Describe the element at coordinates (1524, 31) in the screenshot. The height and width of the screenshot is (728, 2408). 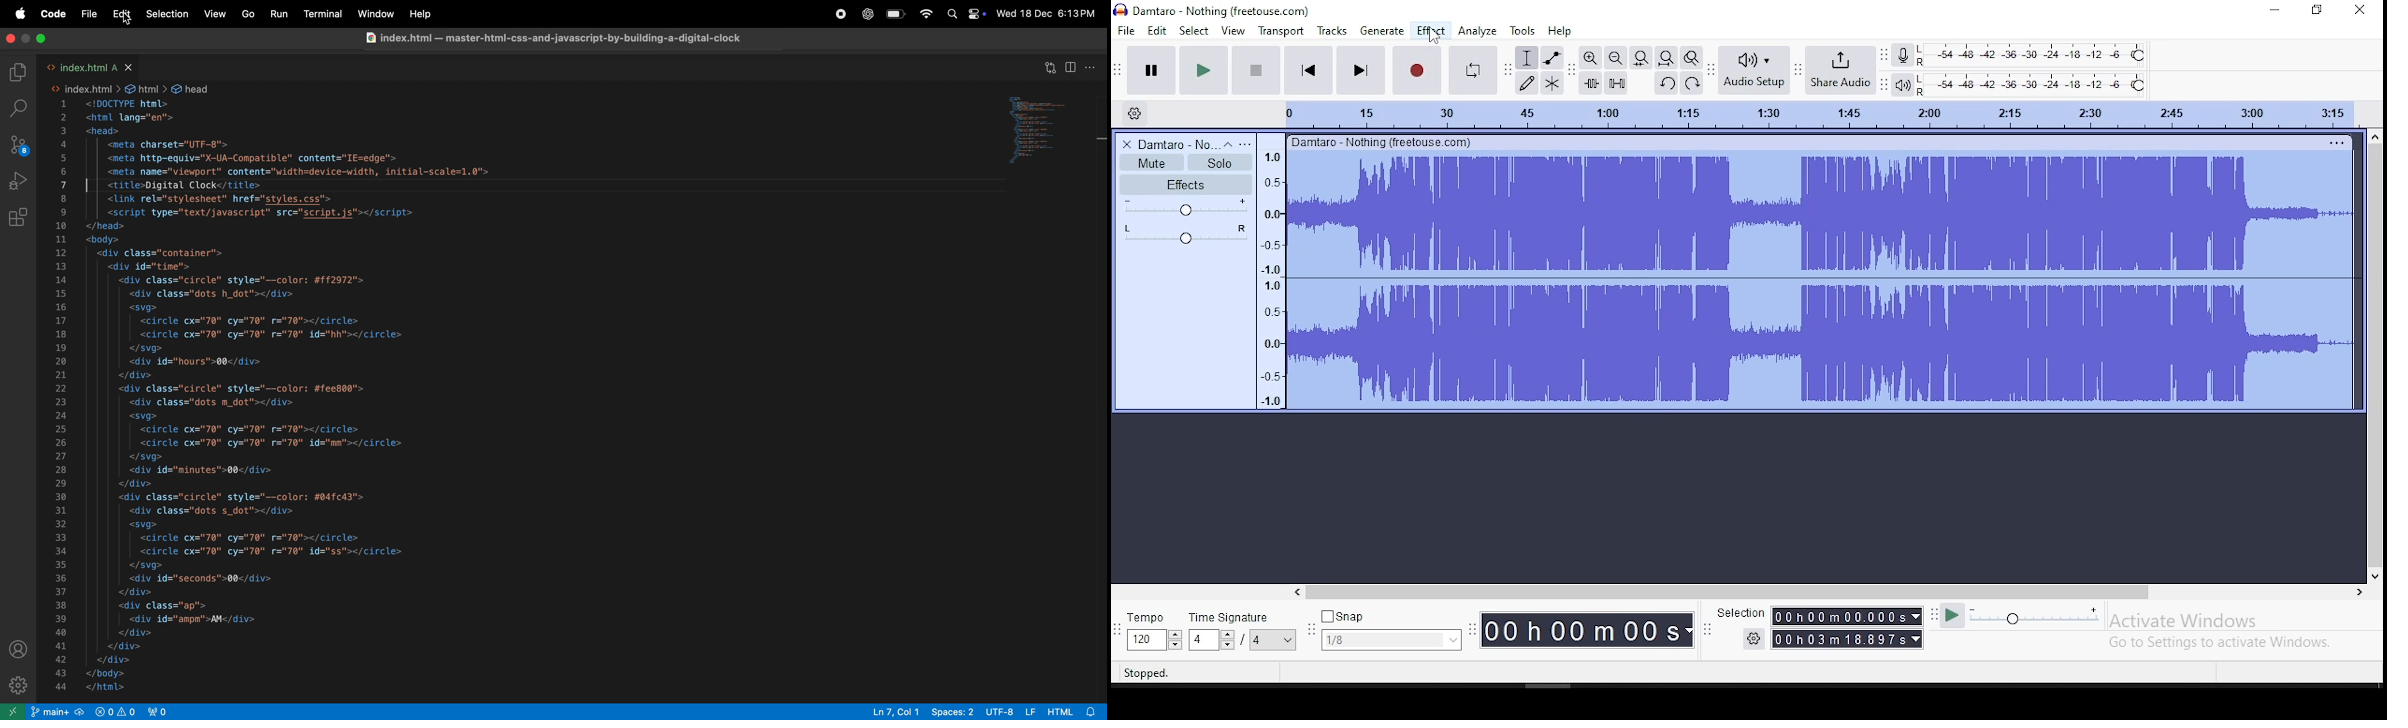
I see `tools` at that location.